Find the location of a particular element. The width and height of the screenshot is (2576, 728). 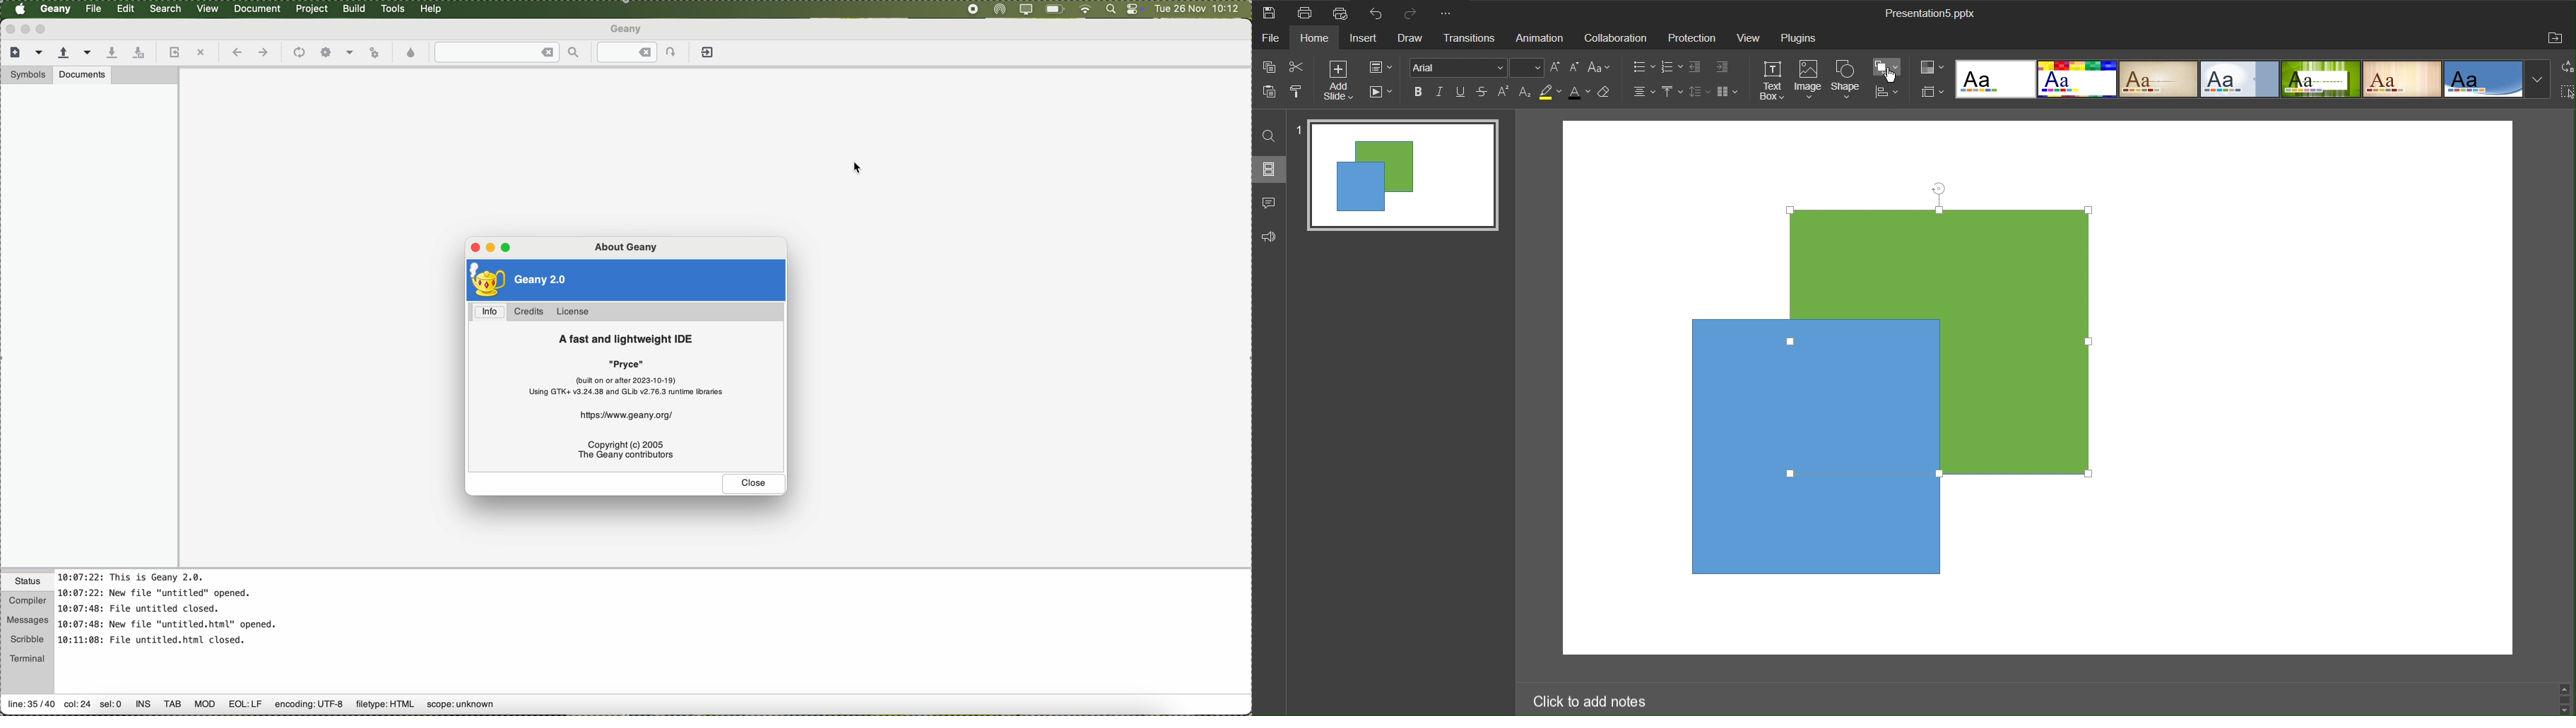

underline is located at coordinates (1461, 92).